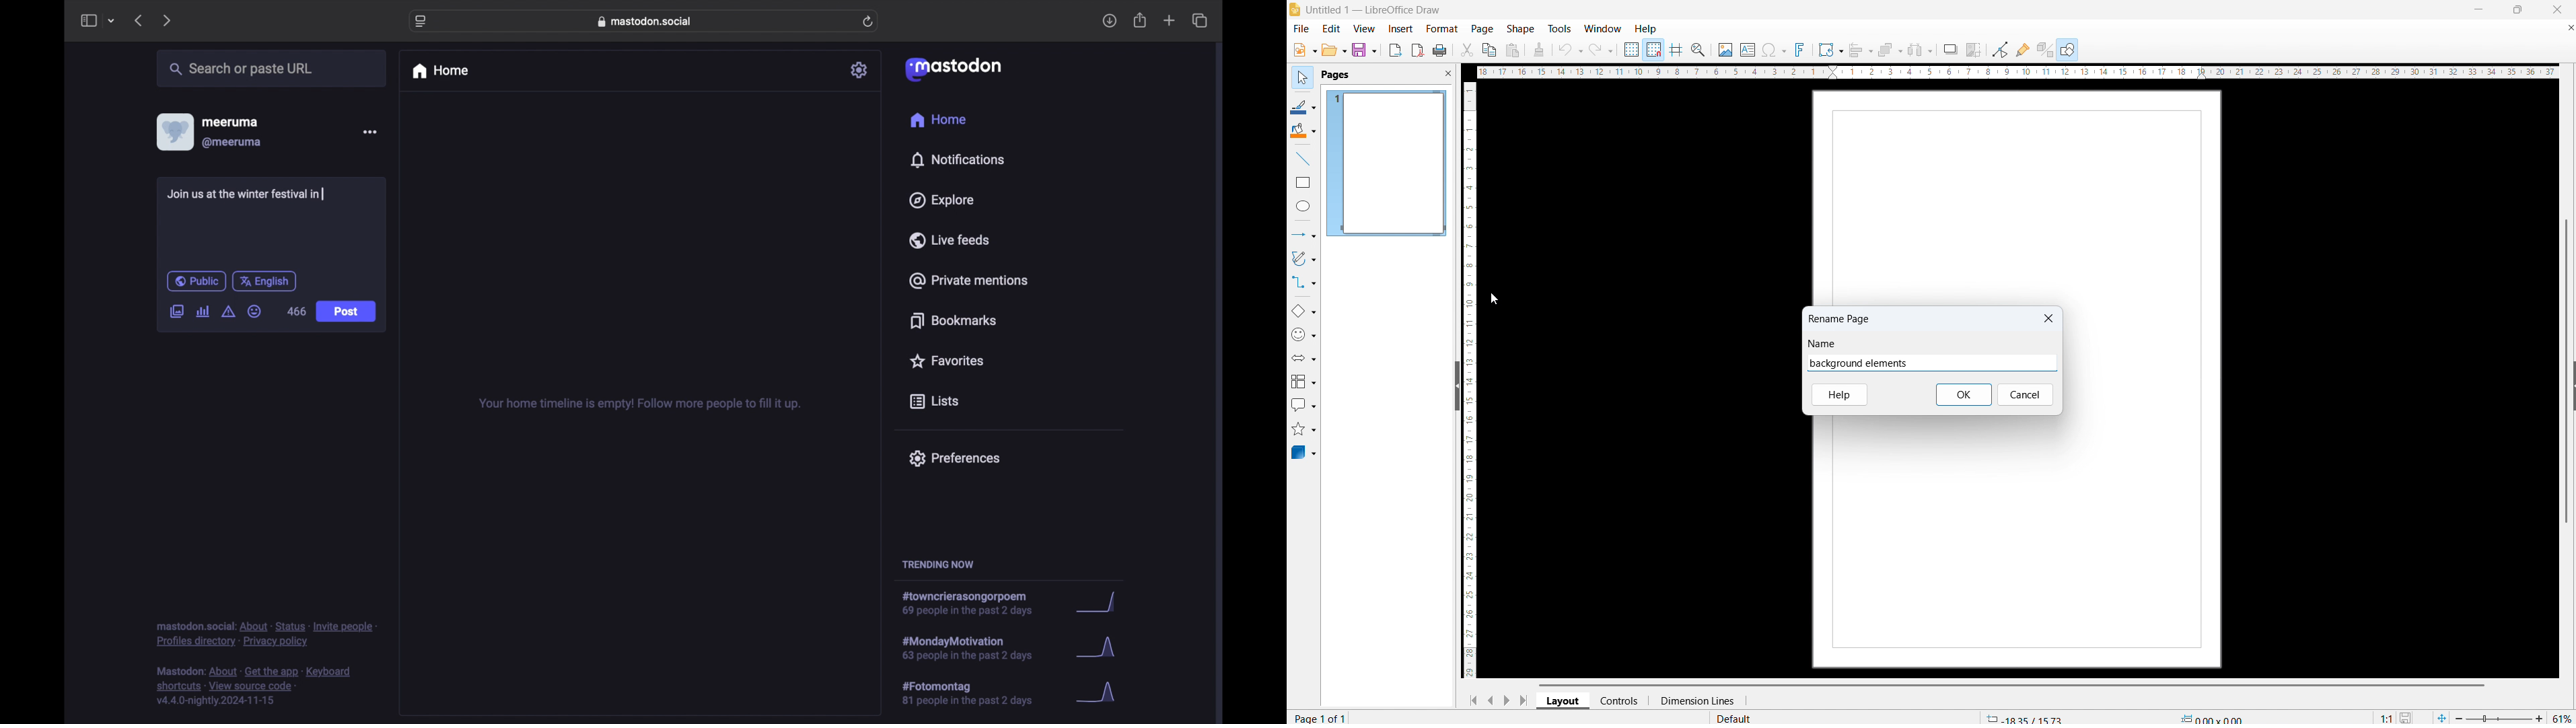 The height and width of the screenshot is (728, 2576). I want to click on line tool, so click(1303, 159).